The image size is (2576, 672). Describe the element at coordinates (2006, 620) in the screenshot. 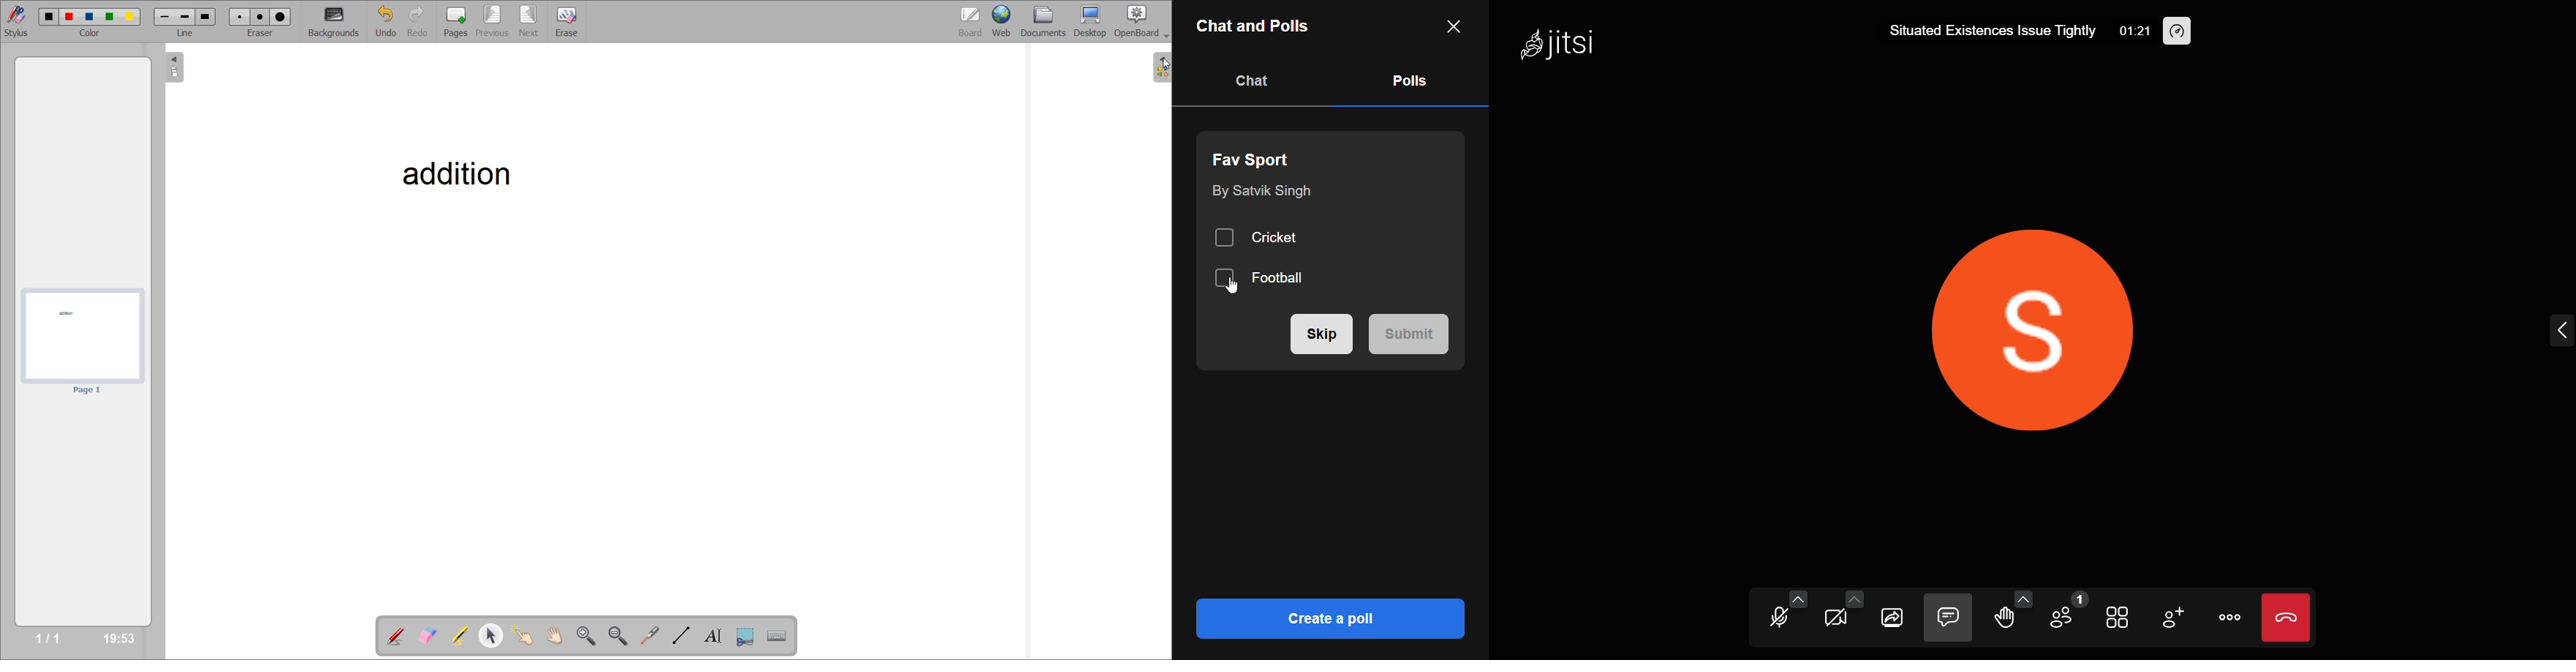

I see `raise hand` at that location.